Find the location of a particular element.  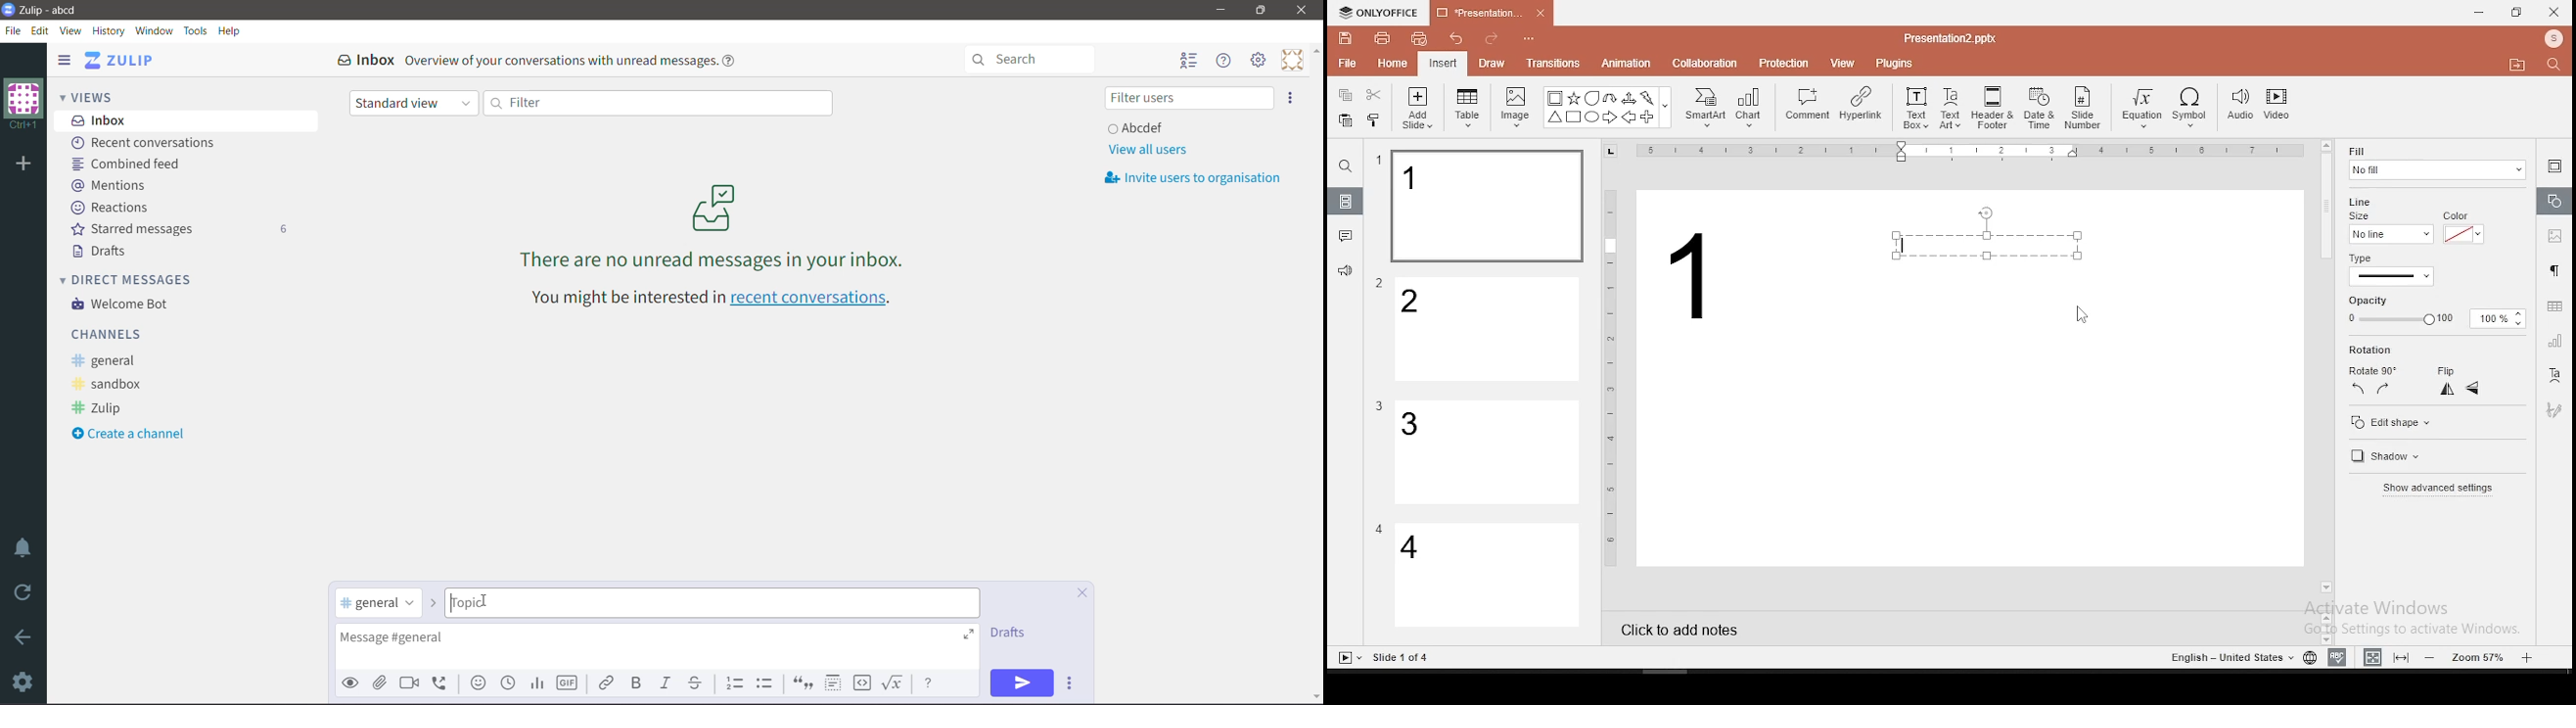

transitions is located at coordinates (1552, 63).